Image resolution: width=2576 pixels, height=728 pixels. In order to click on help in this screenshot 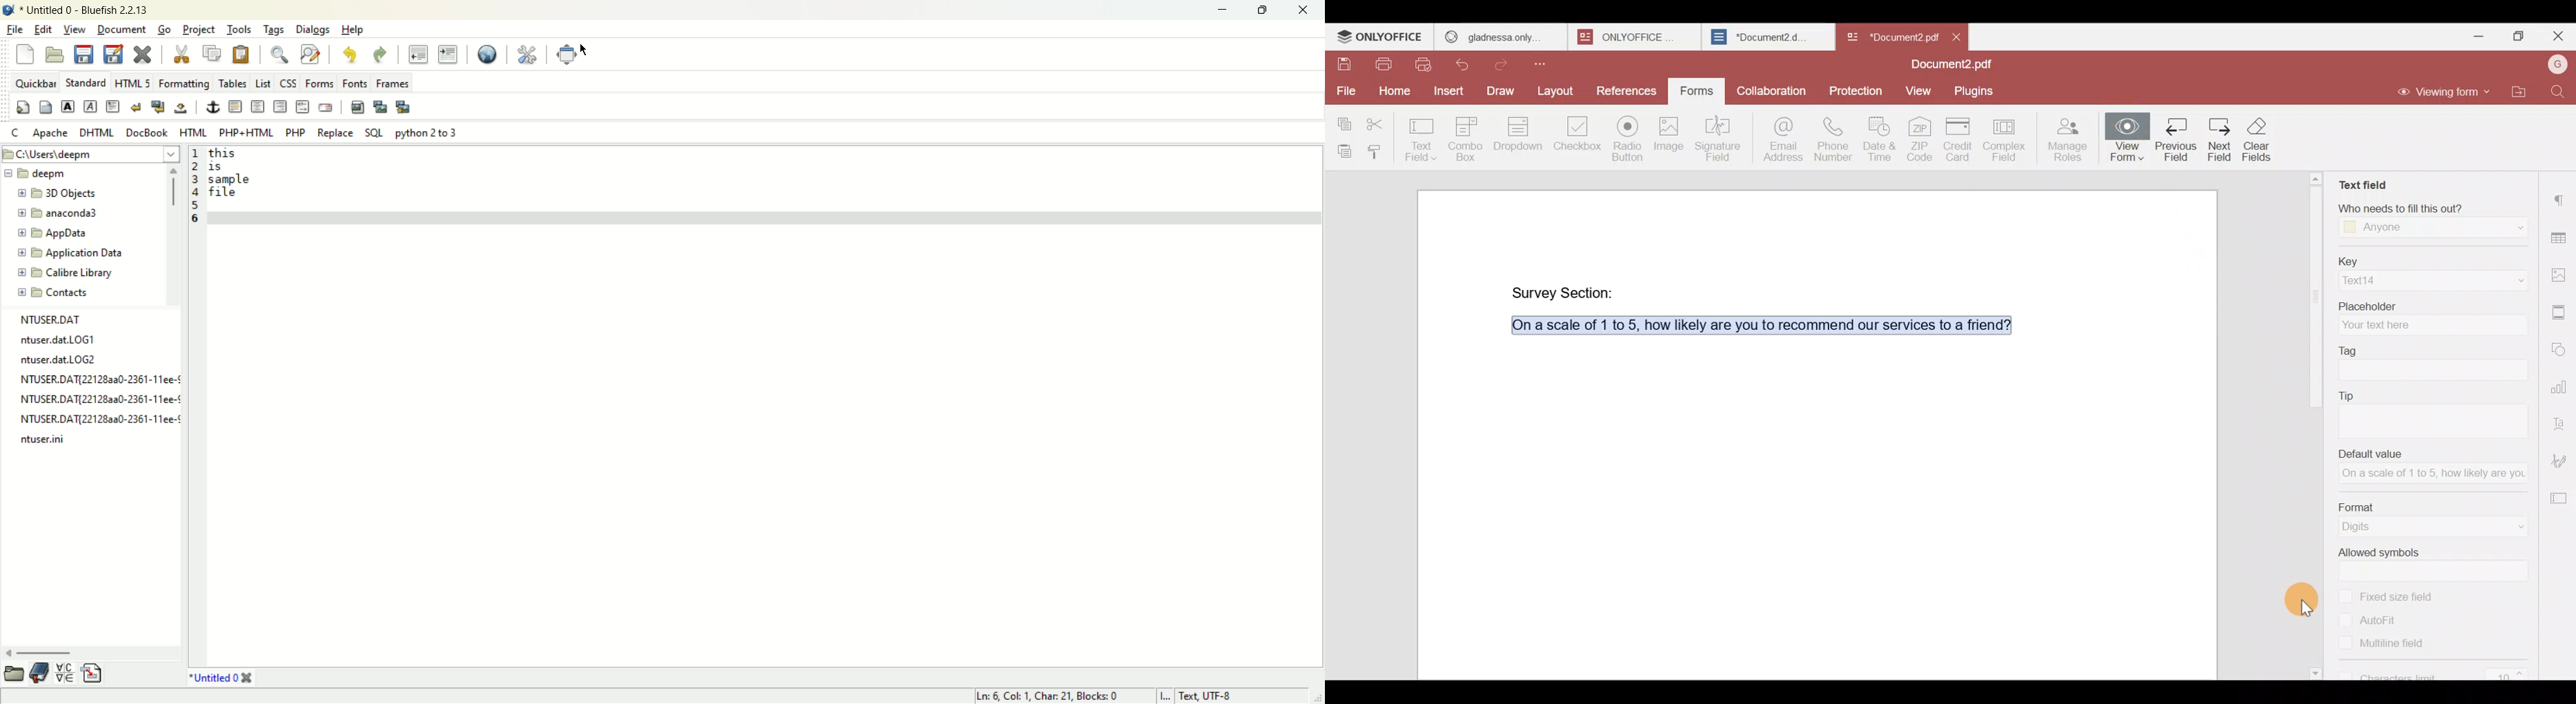, I will do `click(354, 30)`.